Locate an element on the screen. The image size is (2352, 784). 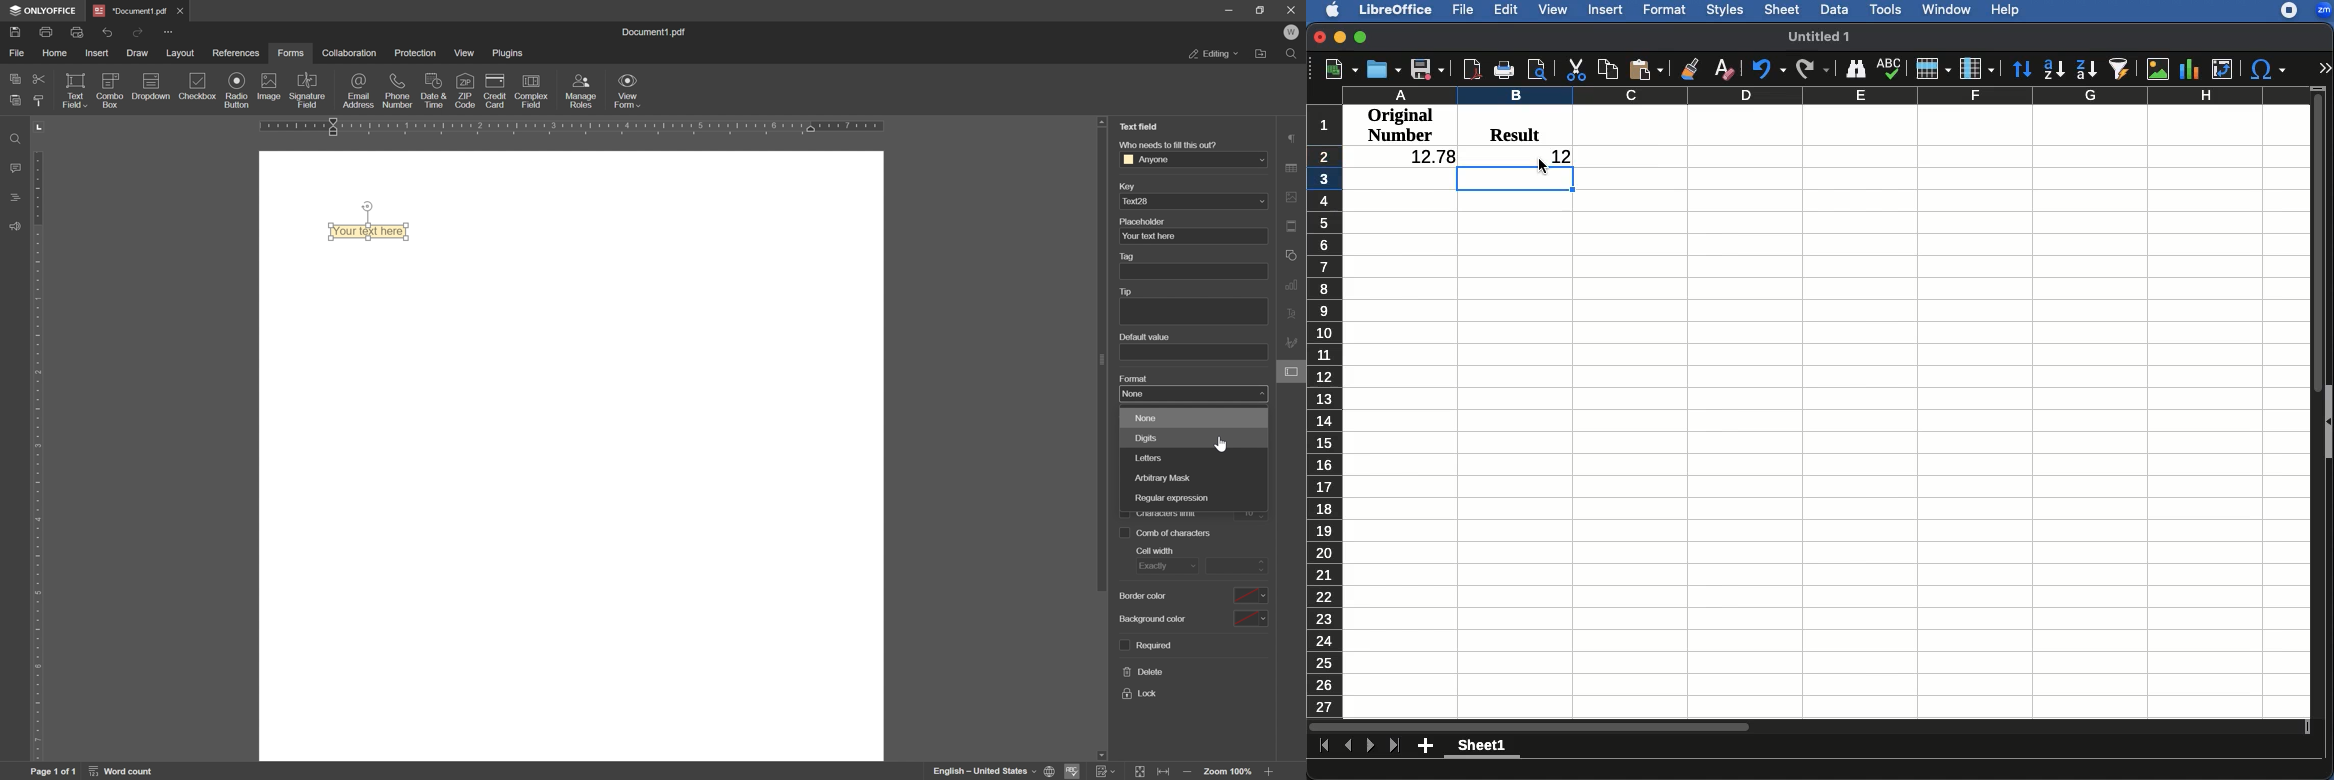
email address is located at coordinates (357, 91).